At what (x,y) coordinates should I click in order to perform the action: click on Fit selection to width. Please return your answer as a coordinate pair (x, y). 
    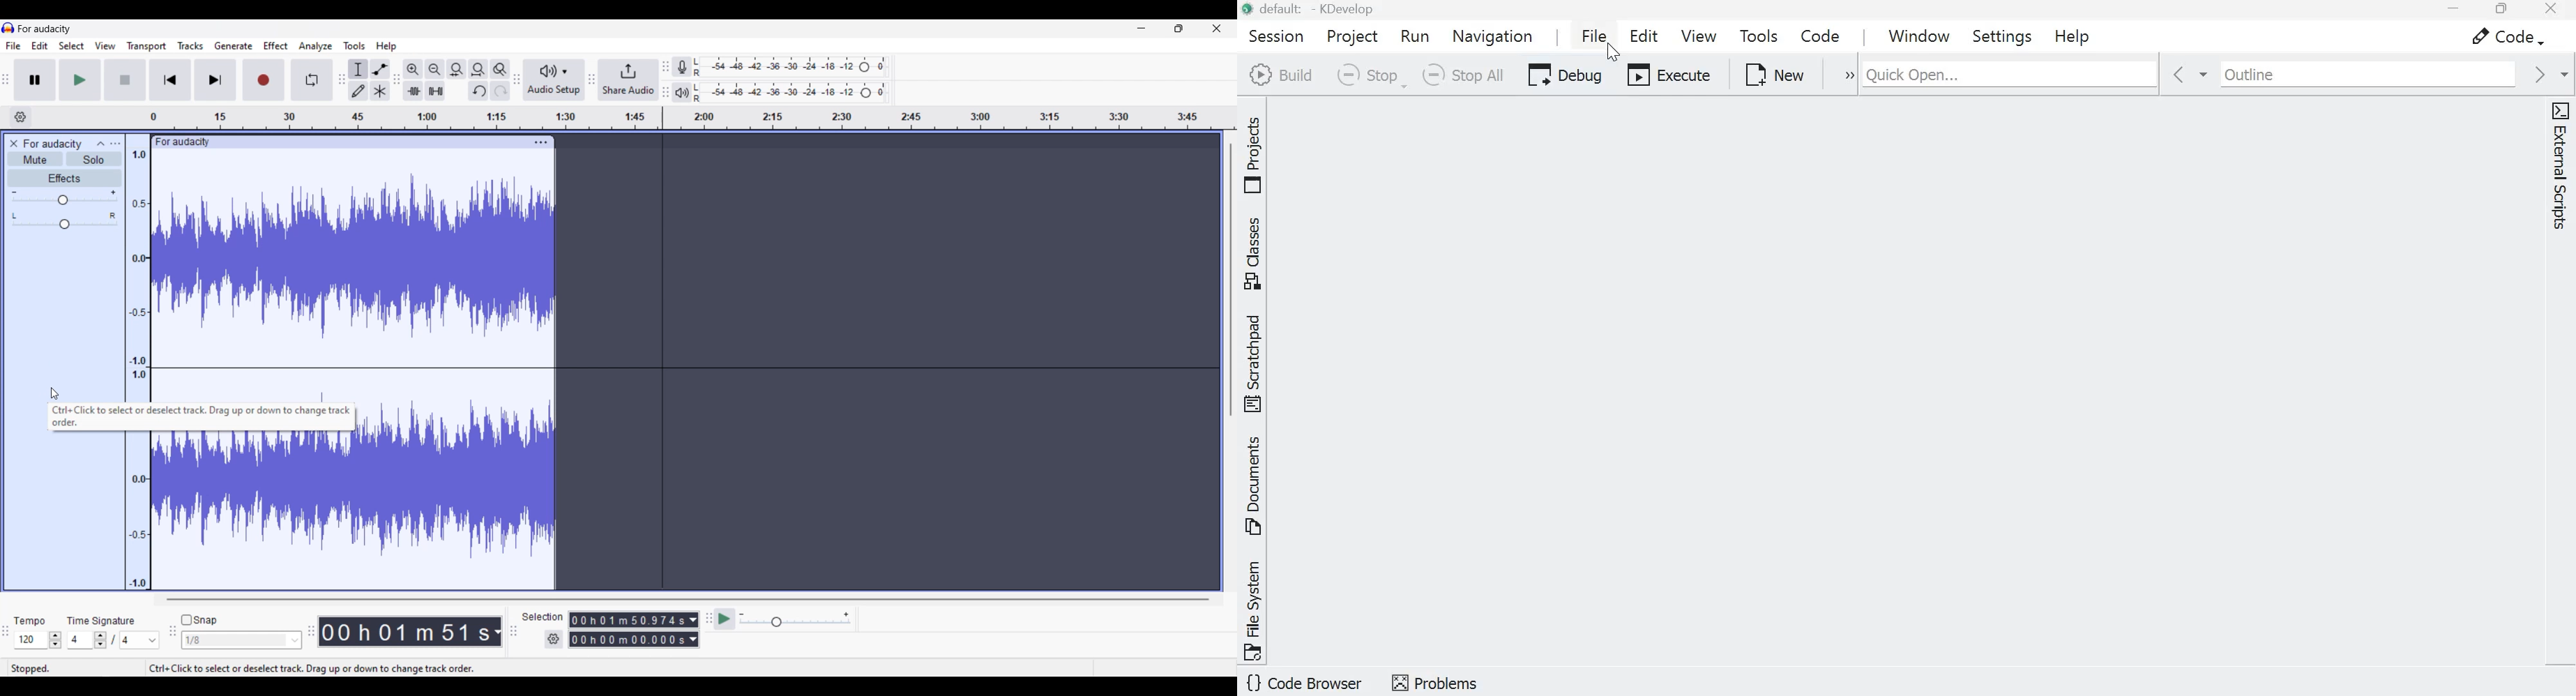
    Looking at the image, I should click on (456, 69).